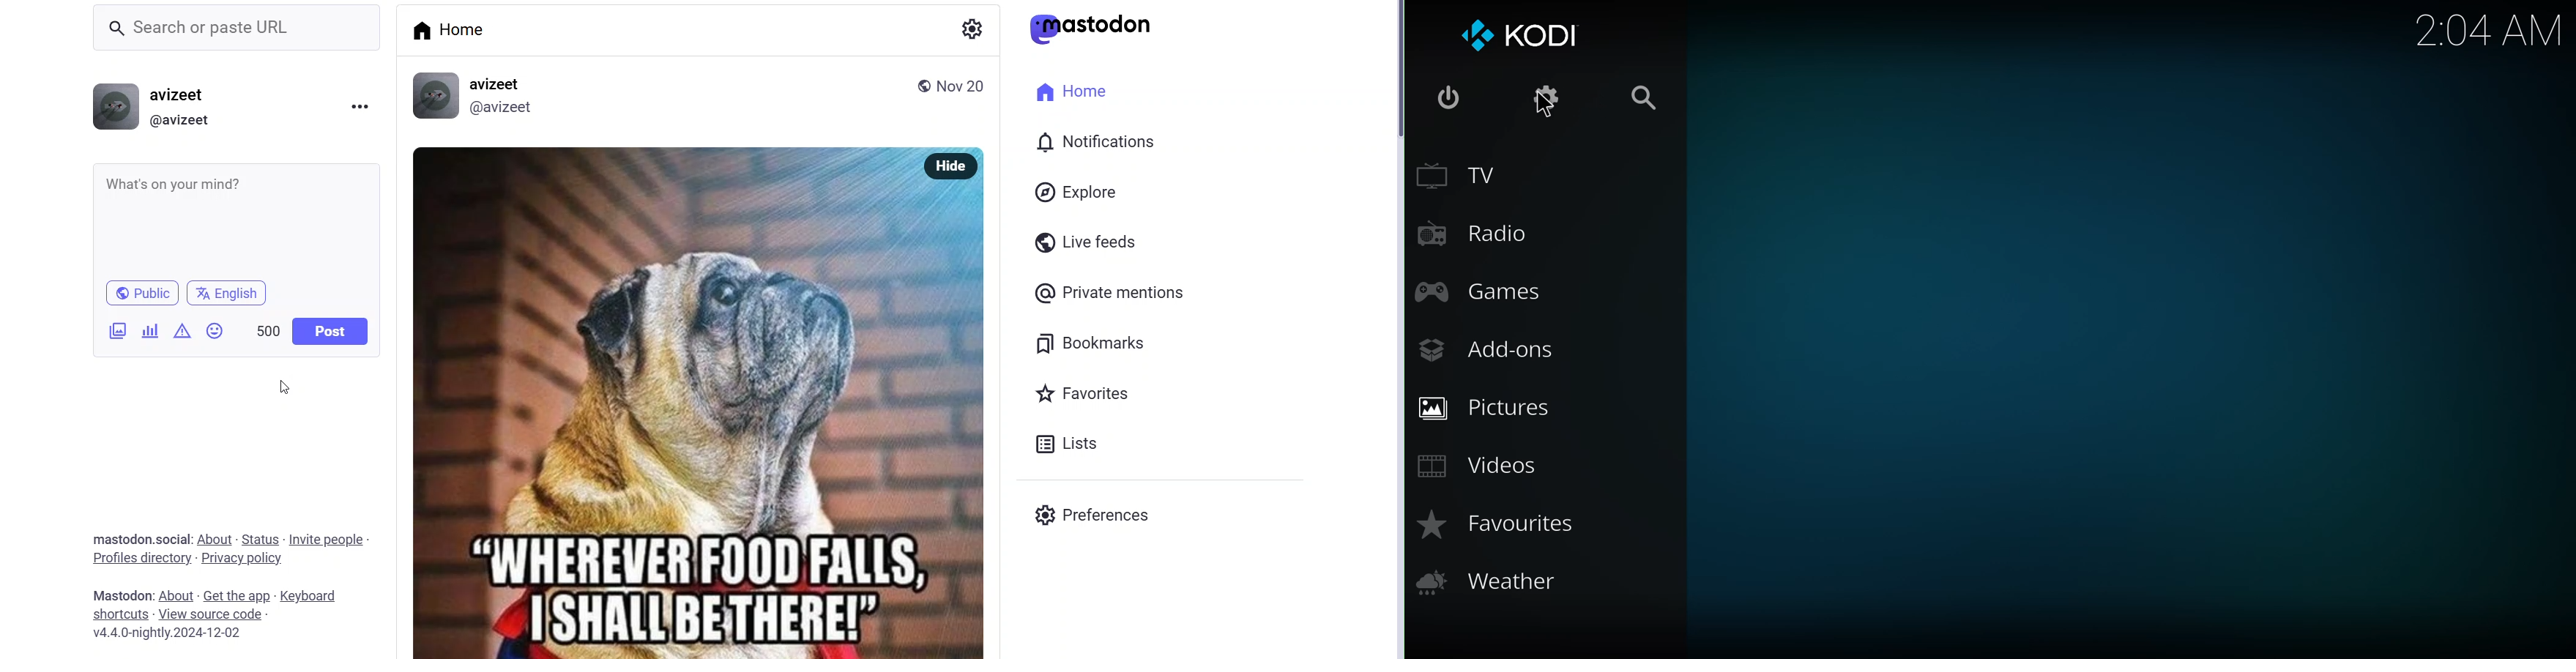 The height and width of the screenshot is (672, 2576). What do you see at coordinates (120, 594) in the screenshot?
I see `mastodon` at bounding box center [120, 594].